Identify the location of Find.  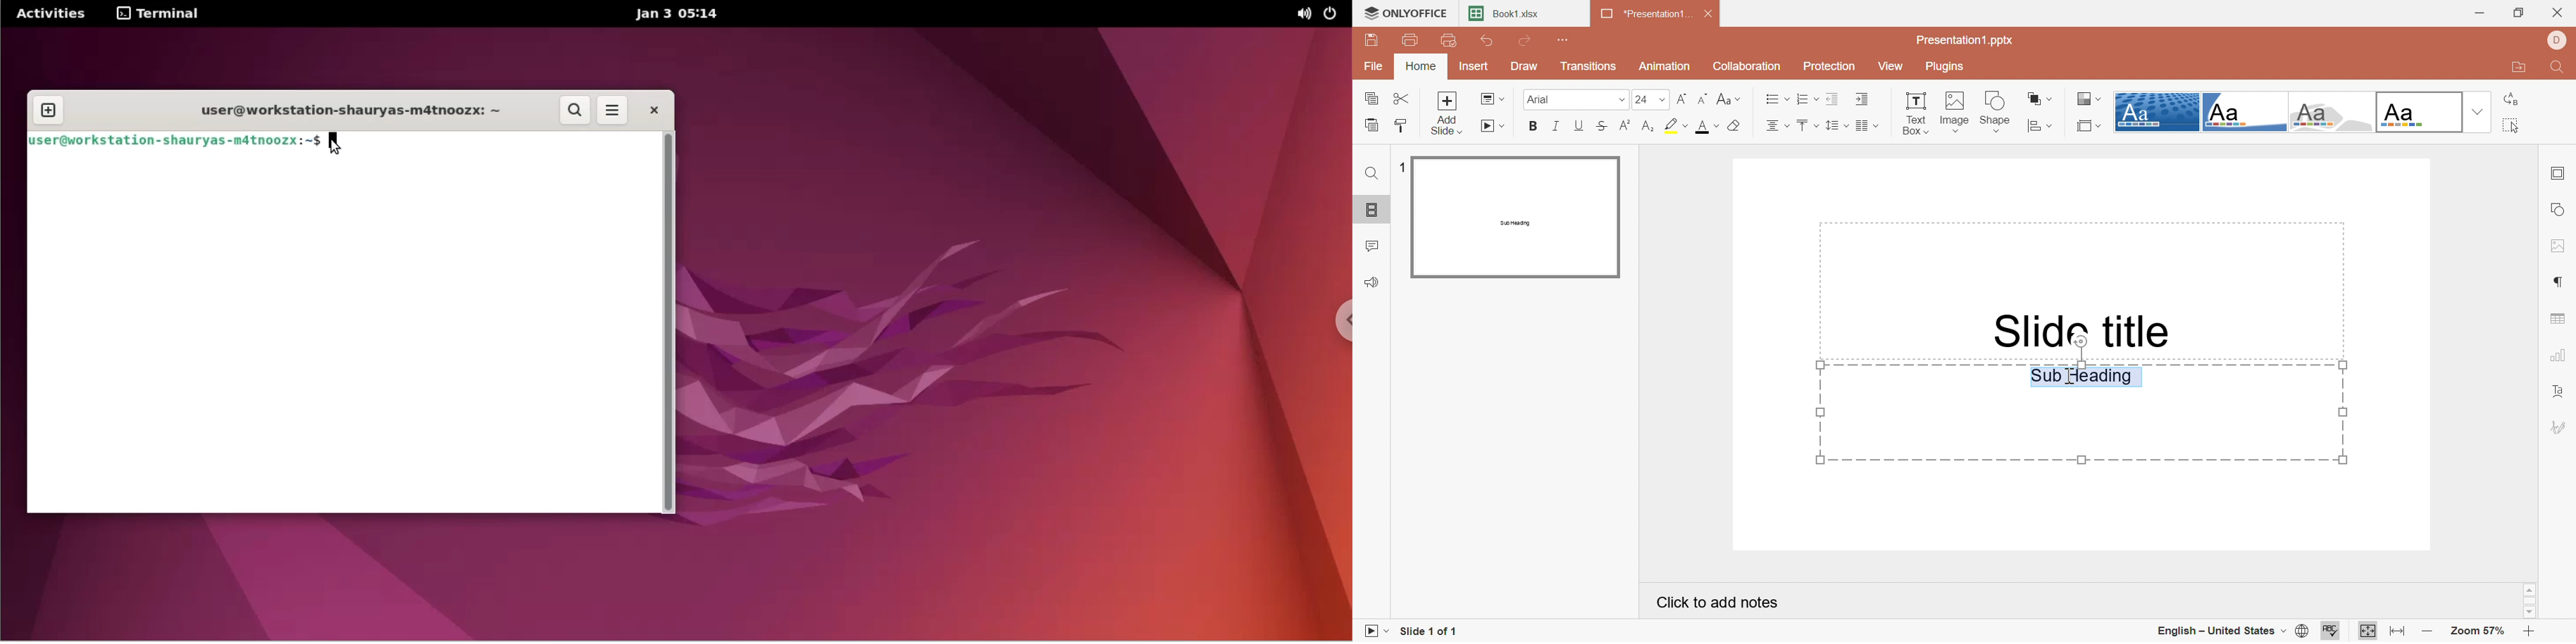
(1372, 173).